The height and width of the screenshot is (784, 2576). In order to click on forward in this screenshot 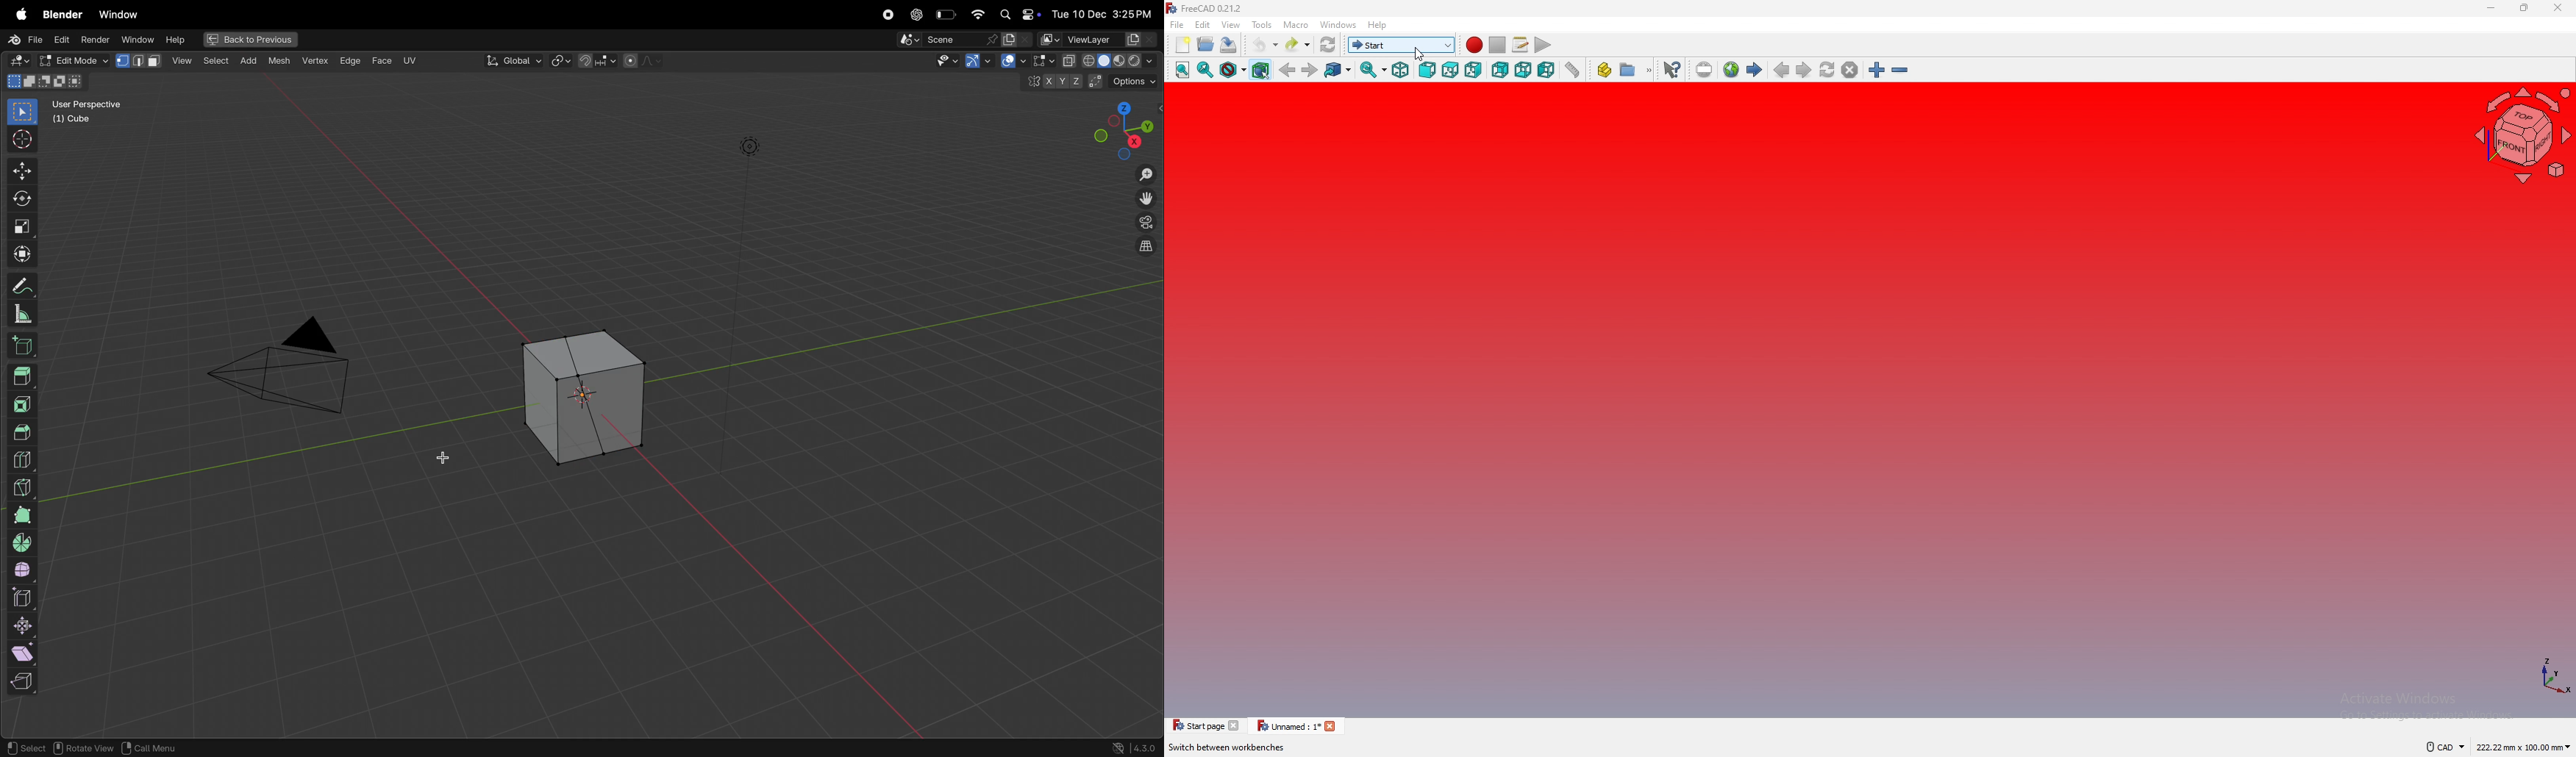, I will do `click(1310, 71)`.